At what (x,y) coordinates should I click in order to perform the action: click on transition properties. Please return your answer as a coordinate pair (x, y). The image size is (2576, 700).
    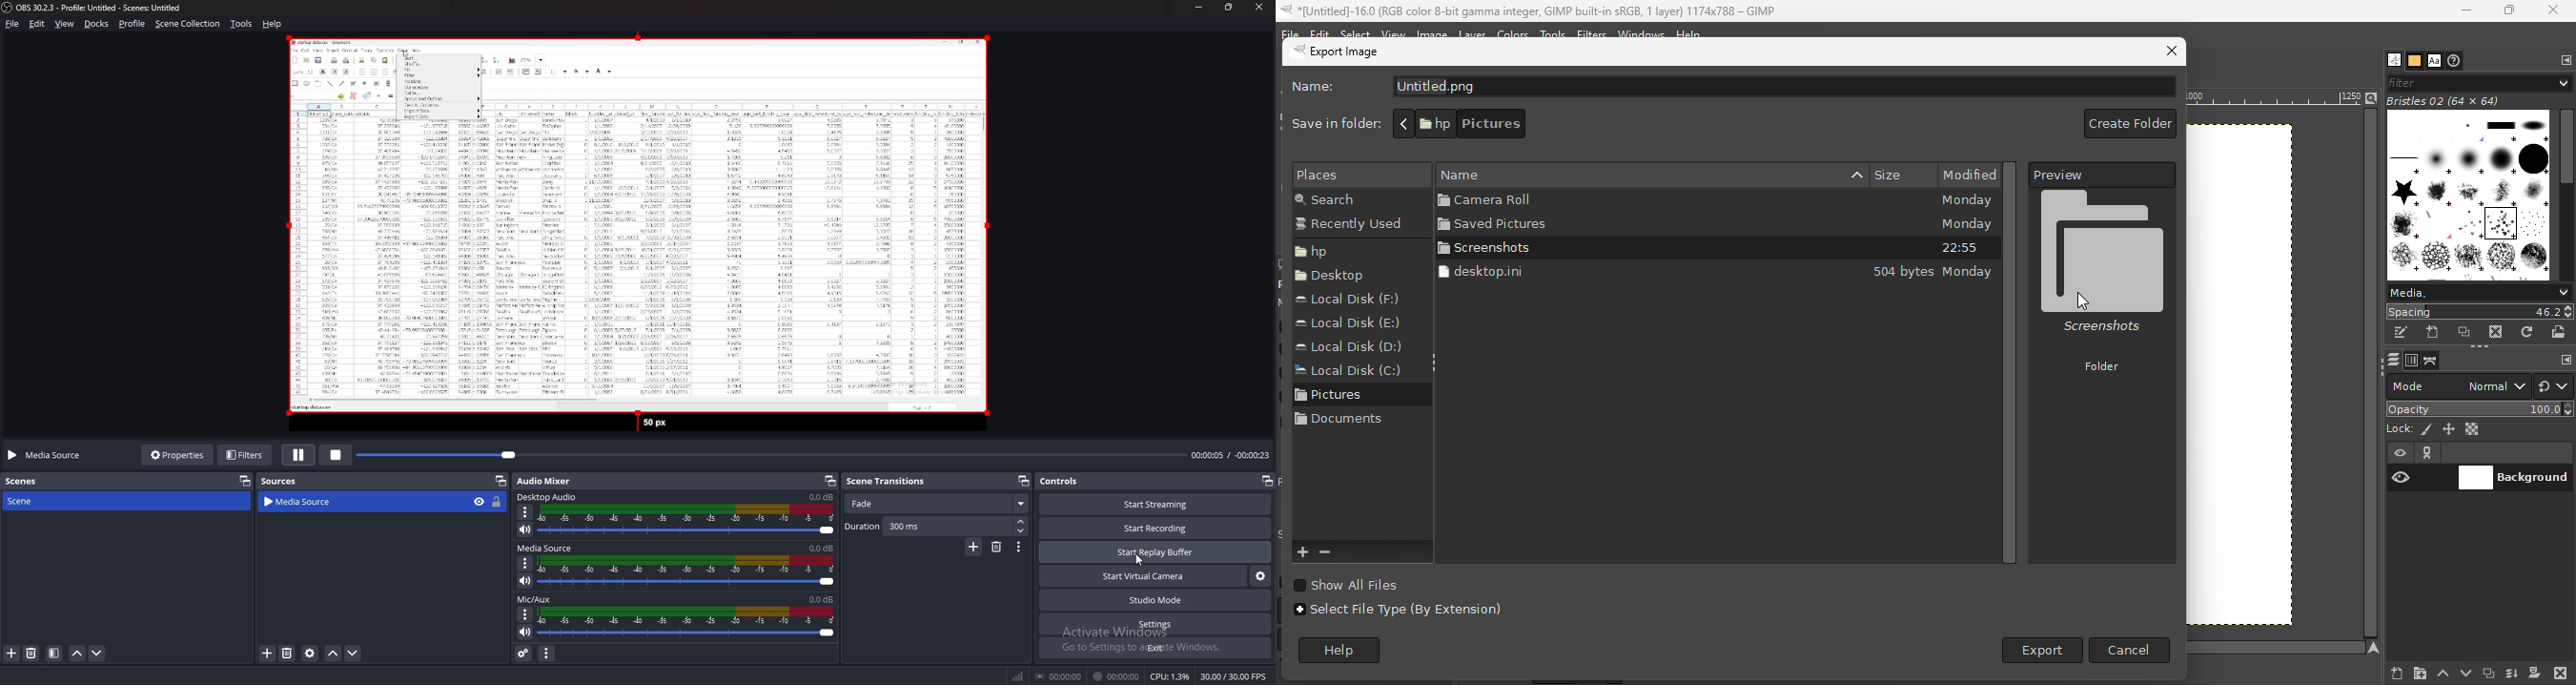
    Looking at the image, I should click on (1019, 547).